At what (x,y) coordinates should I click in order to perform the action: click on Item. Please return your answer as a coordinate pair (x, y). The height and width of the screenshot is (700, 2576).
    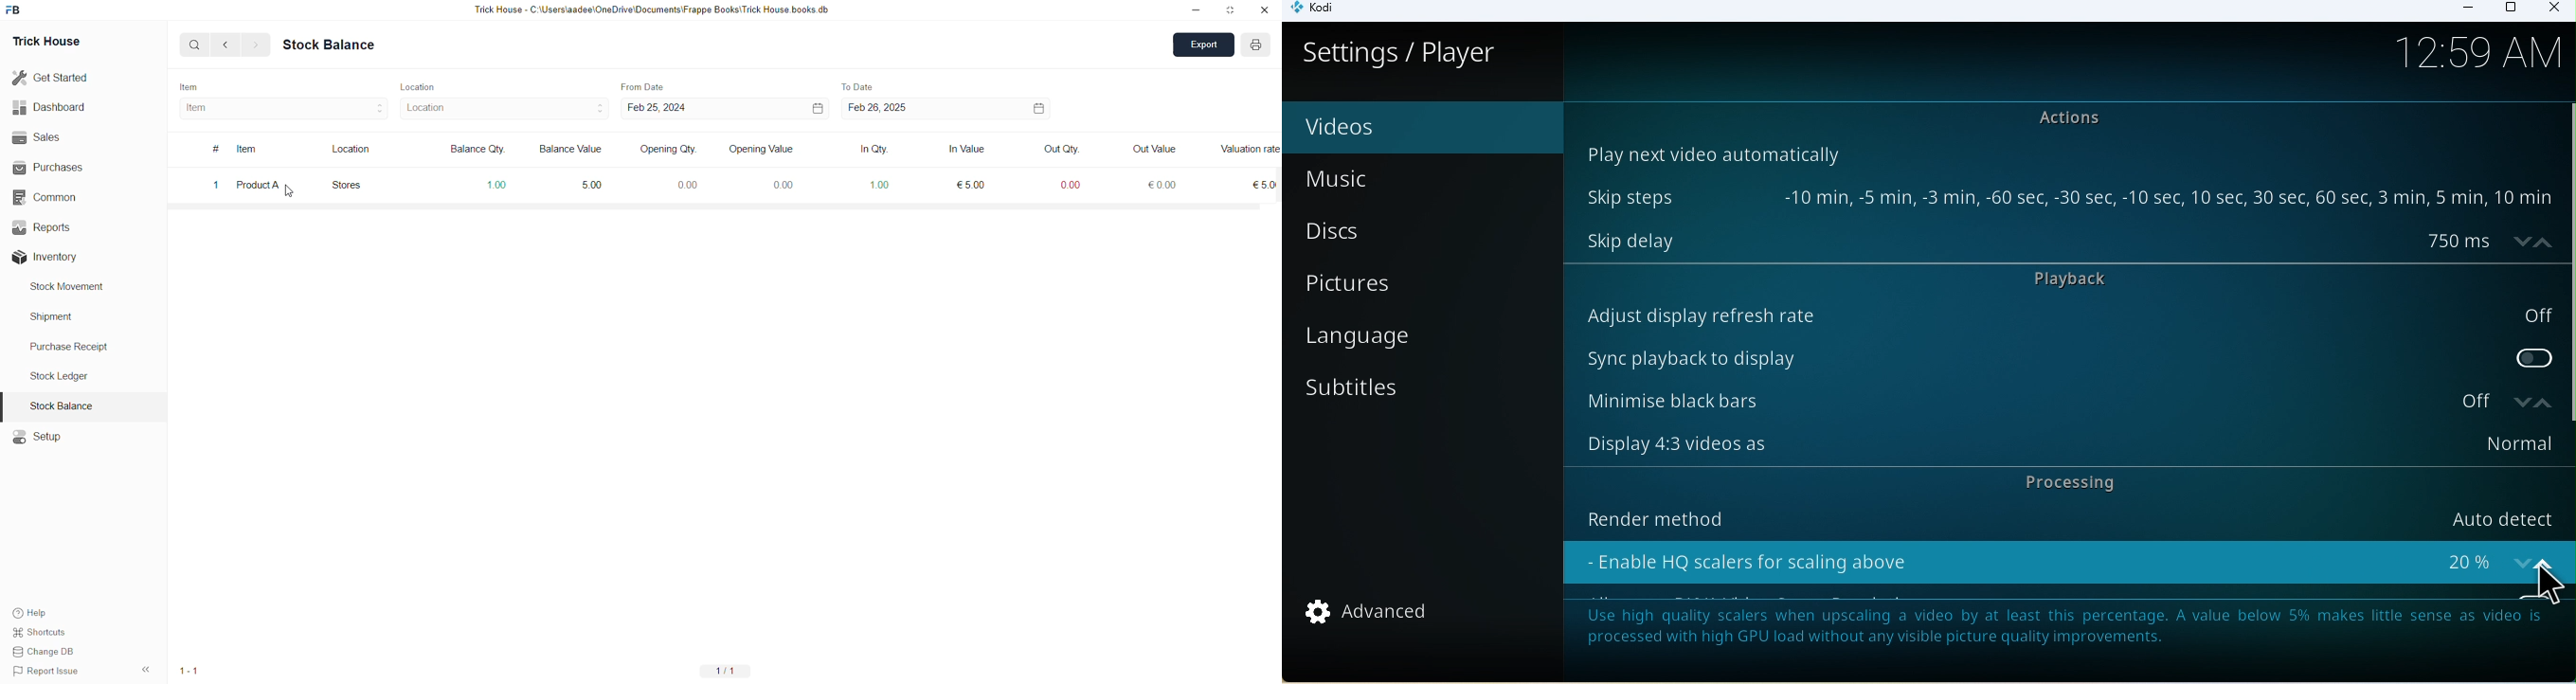
    Looking at the image, I should click on (254, 149).